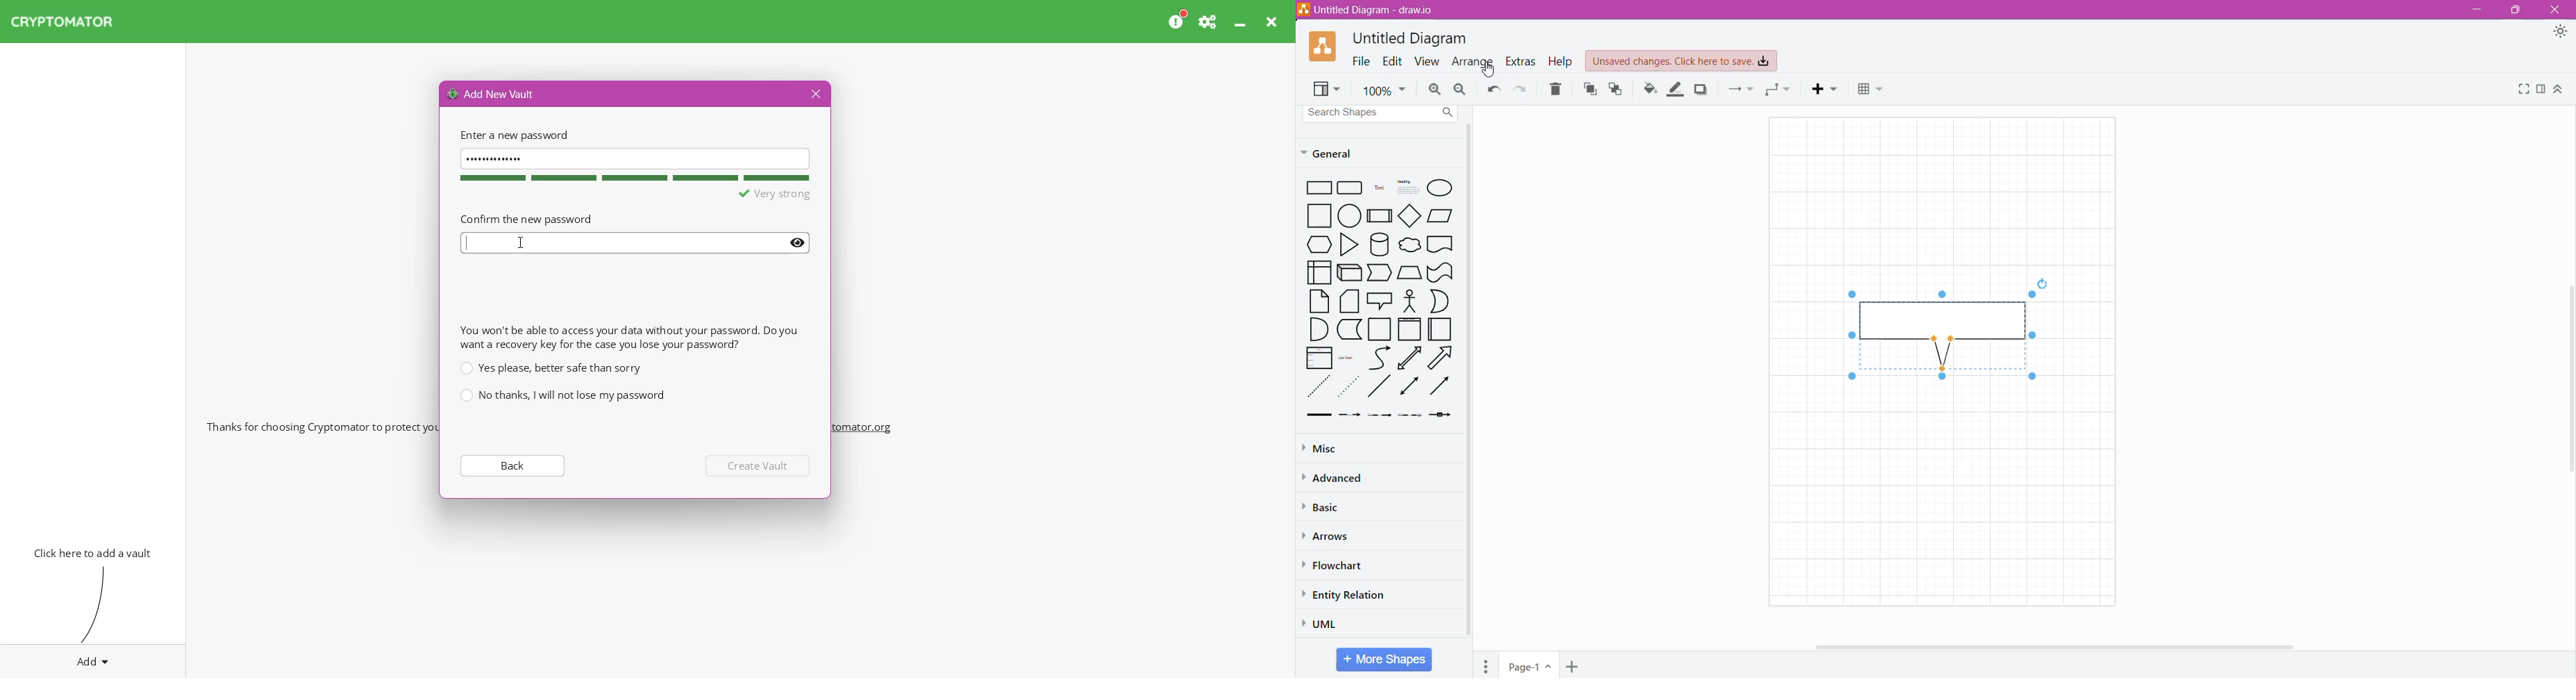 This screenshot has width=2576, height=700. What do you see at coordinates (1440, 272) in the screenshot?
I see `Wavy Rectangle` at bounding box center [1440, 272].